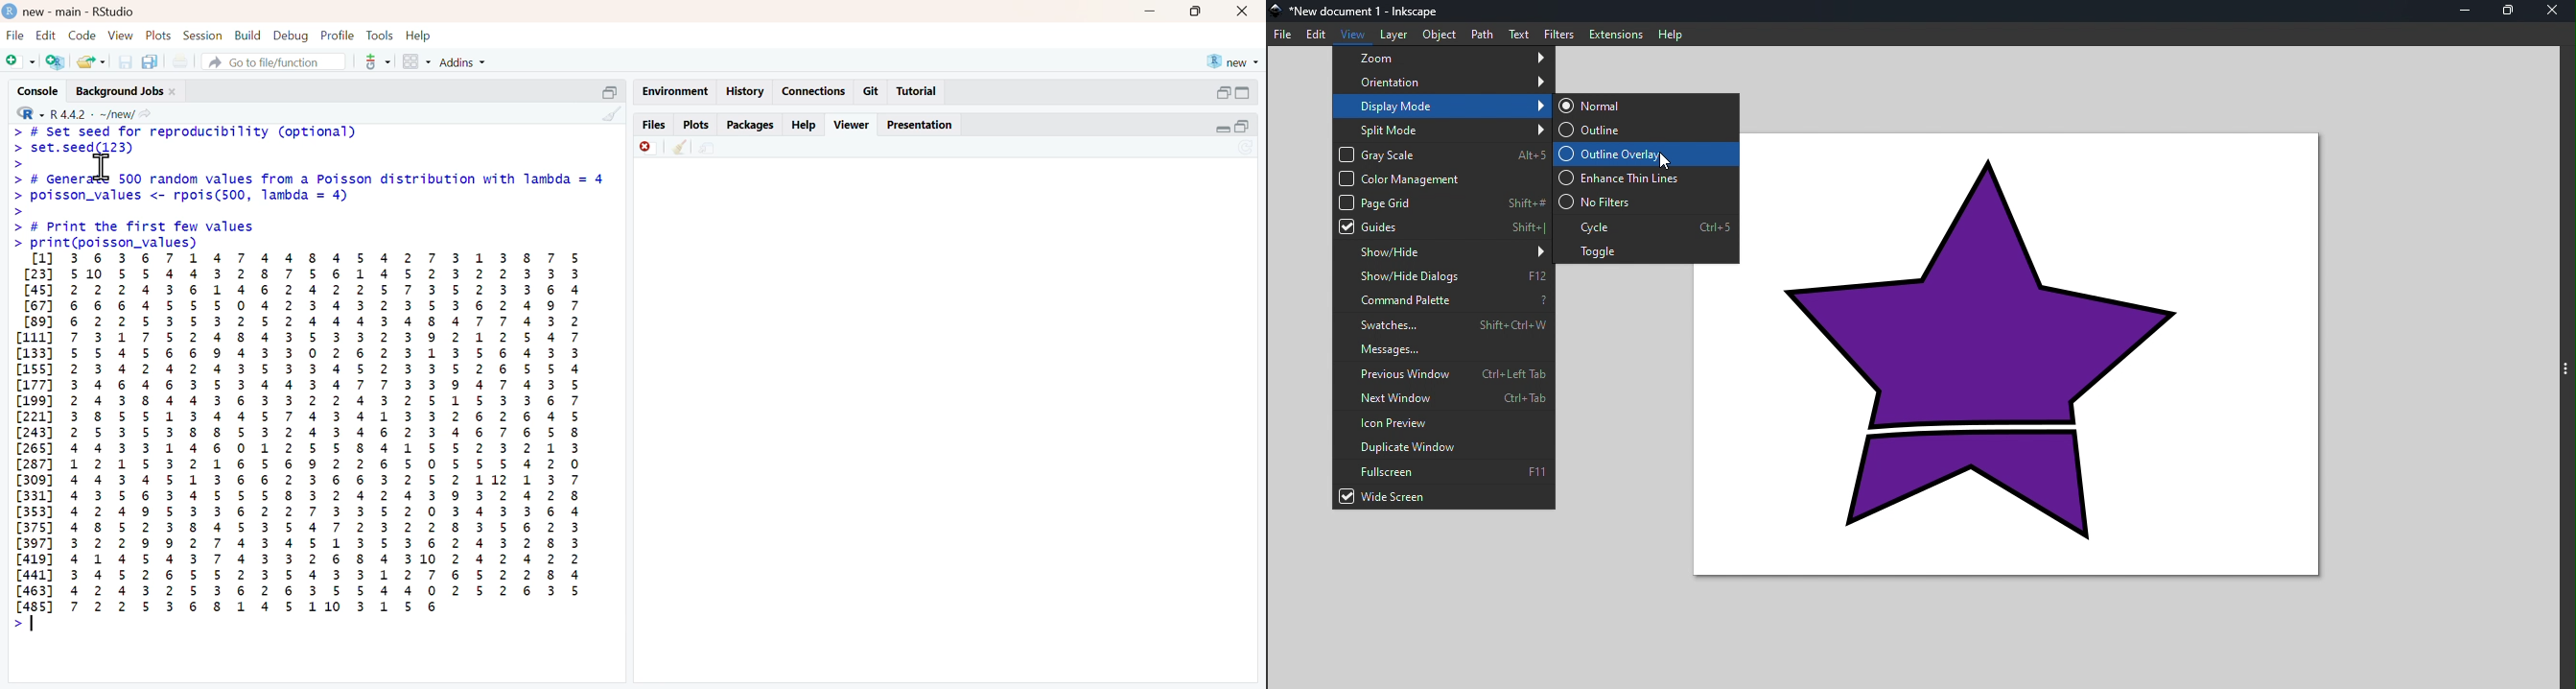  I want to click on open in separate window, so click(1224, 93).